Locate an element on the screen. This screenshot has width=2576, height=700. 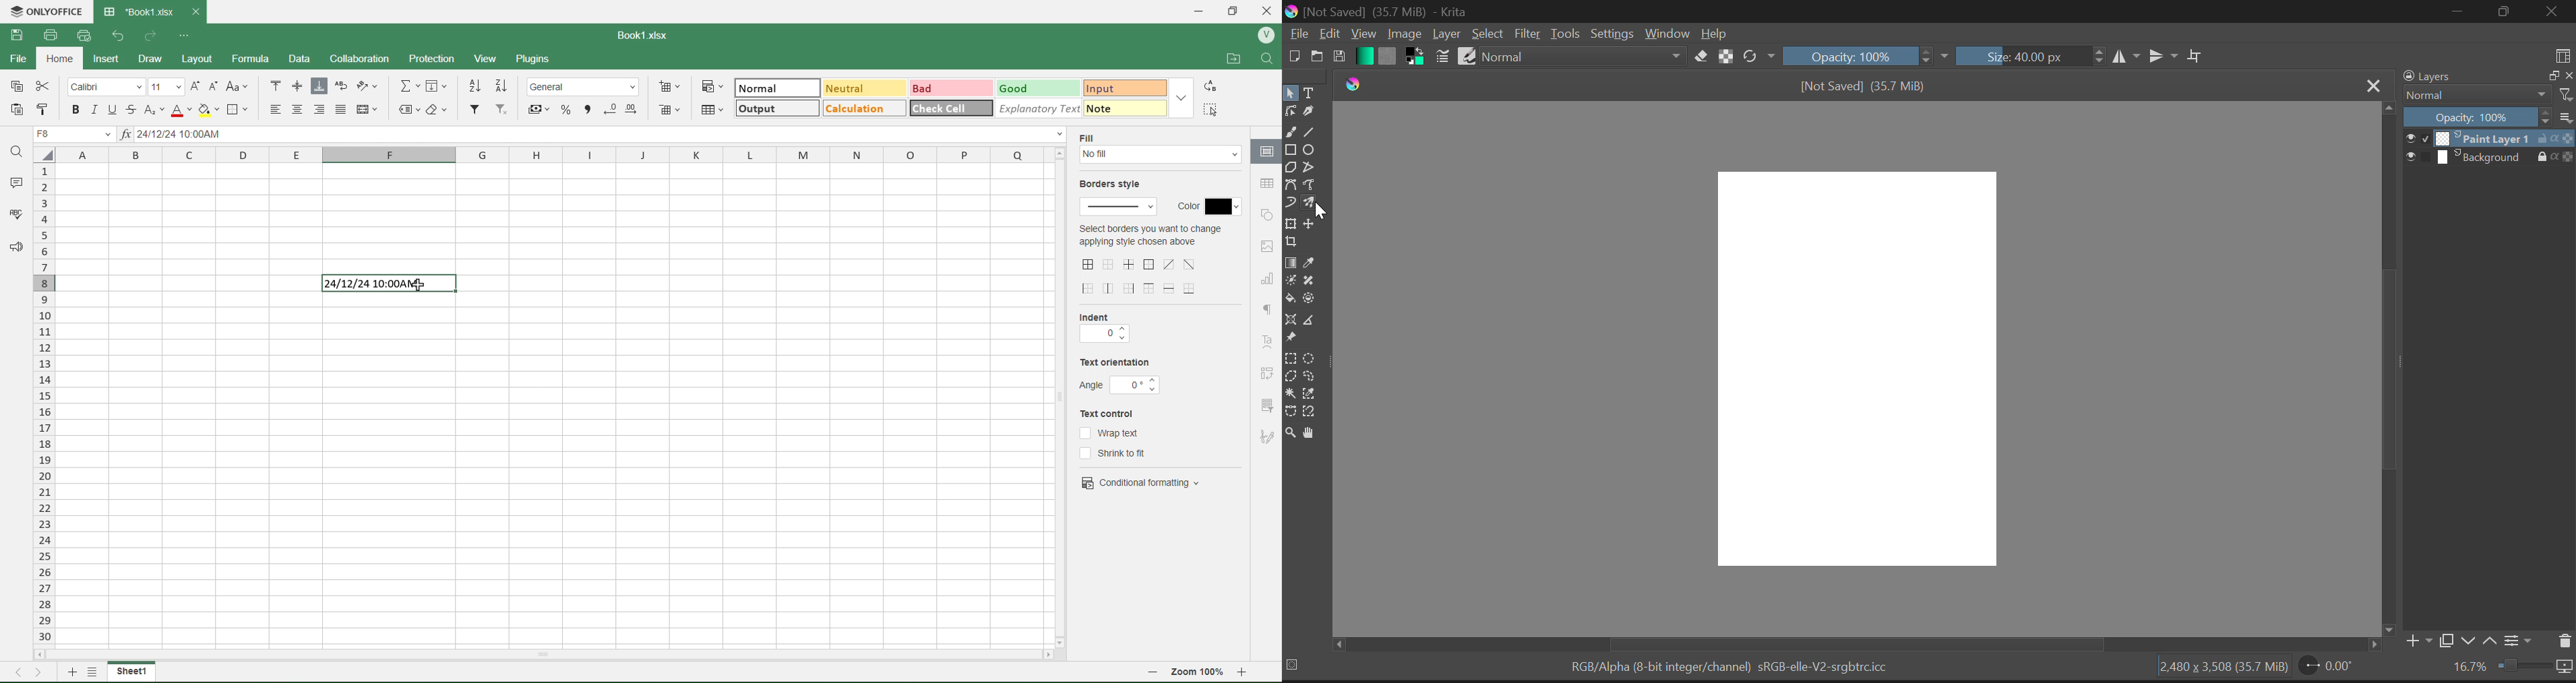
select all is located at coordinates (49, 158).